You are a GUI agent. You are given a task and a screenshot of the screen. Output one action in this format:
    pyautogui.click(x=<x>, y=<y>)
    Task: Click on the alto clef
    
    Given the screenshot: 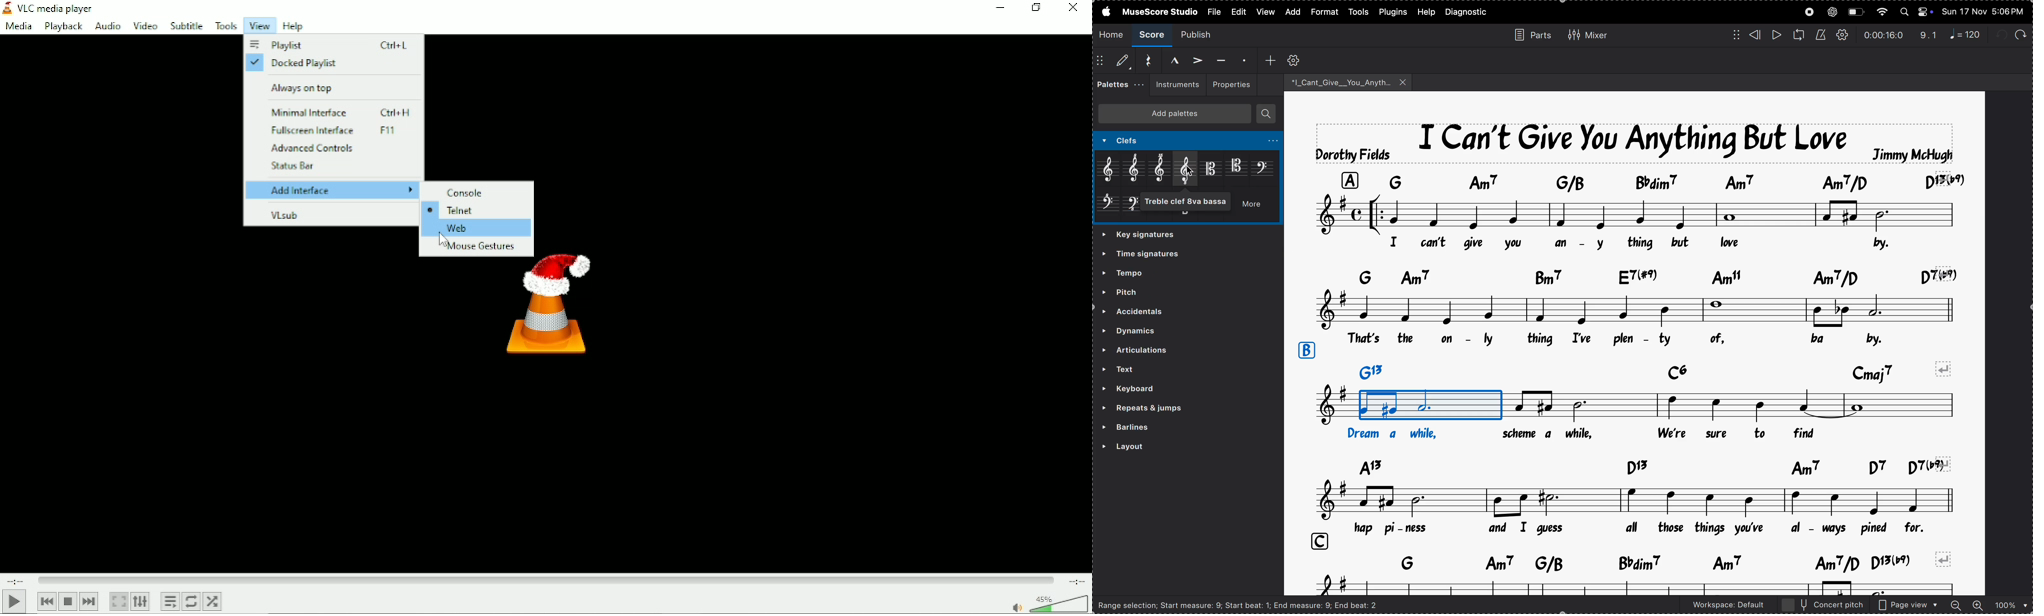 What is the action you would take?
    pyautogui.click(x=1212, y=168)
    